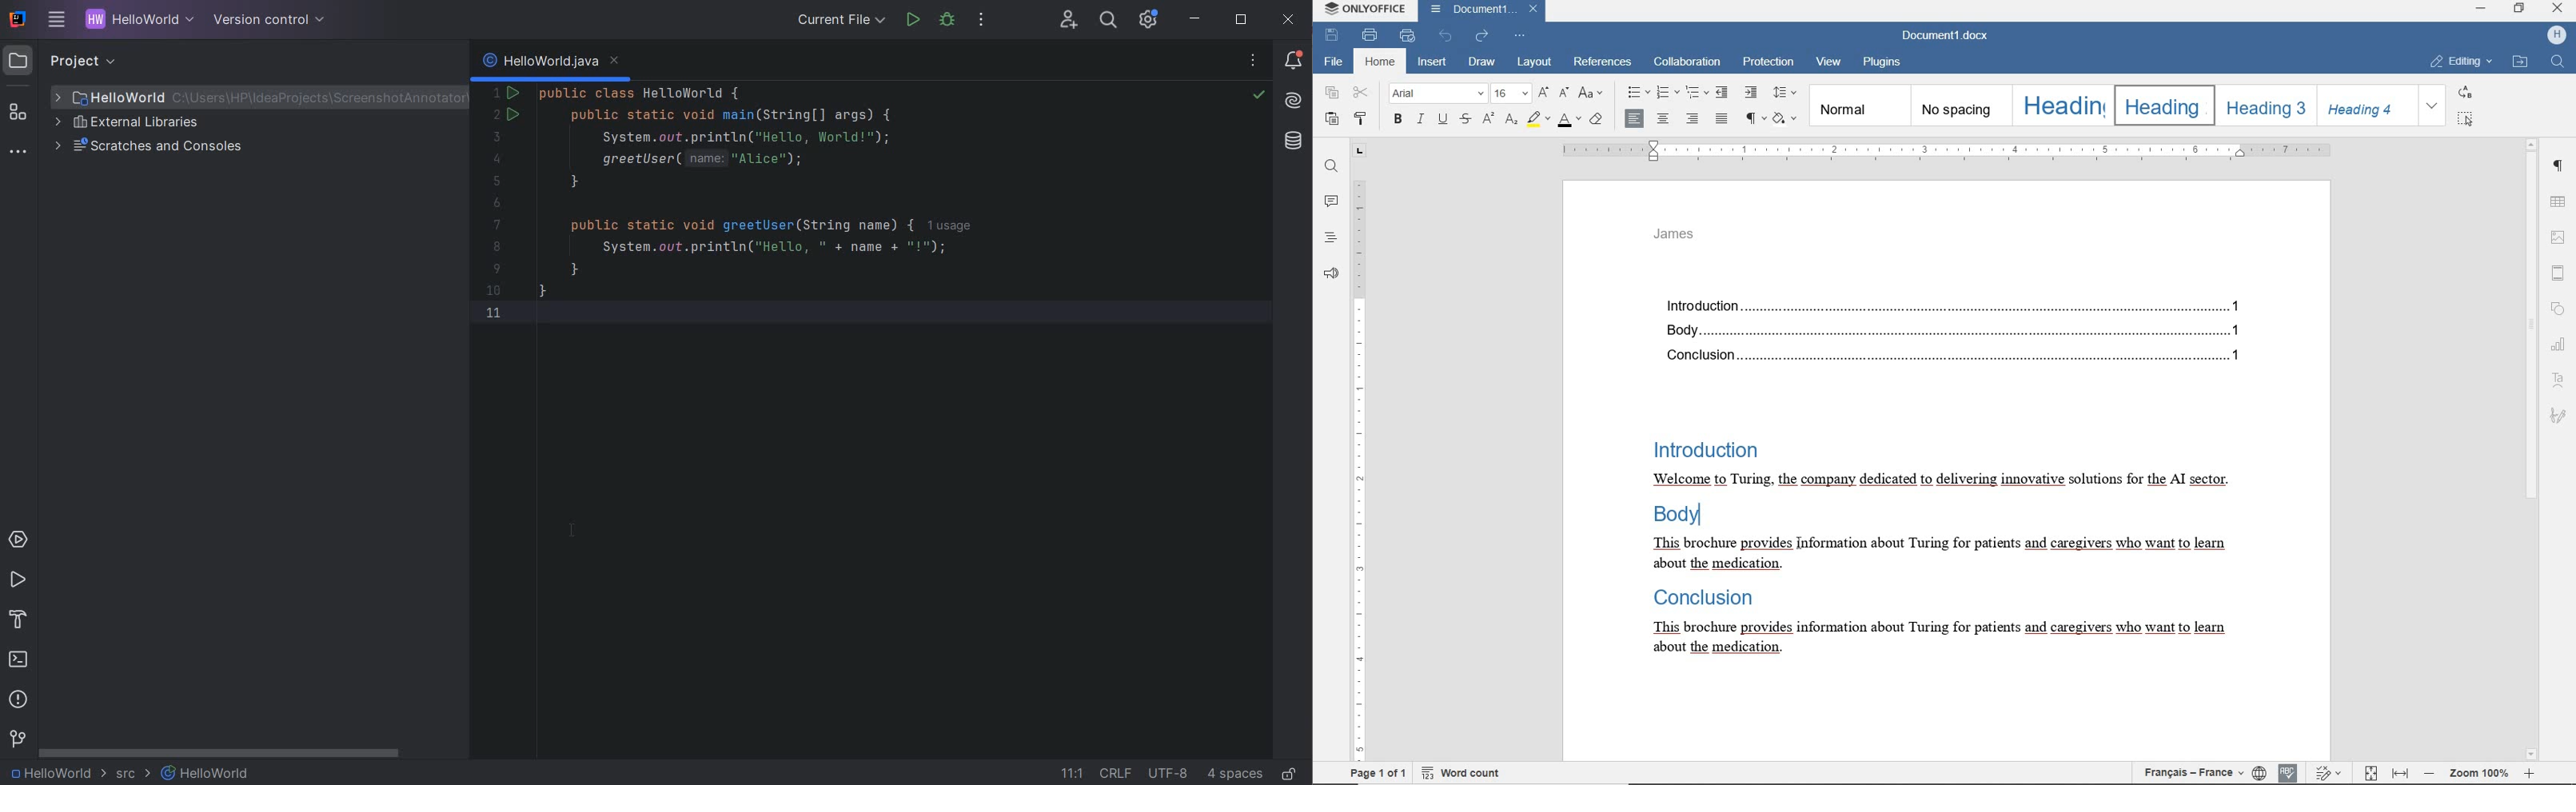 The width and height of the screenshot is (2576, 812). Describe the element at coordinates (1858, 106) in the screenshot. I see `NORMAL` at that location.